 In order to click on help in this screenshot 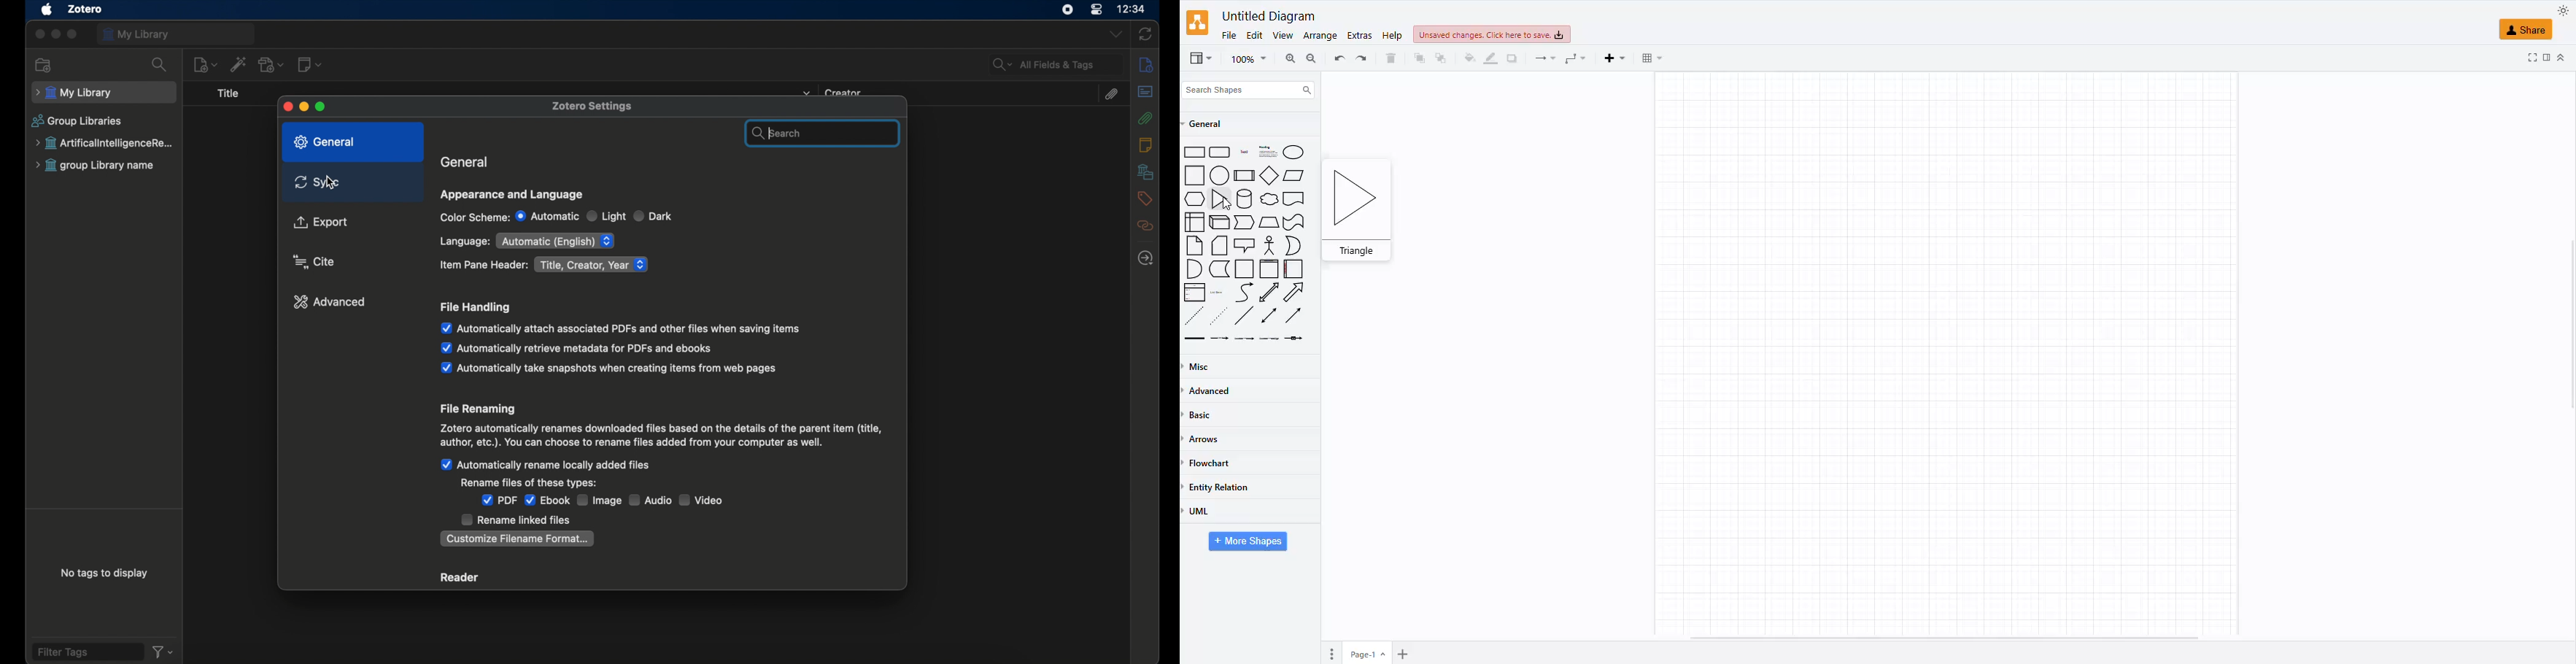, I will do `click(1392, 36)`.